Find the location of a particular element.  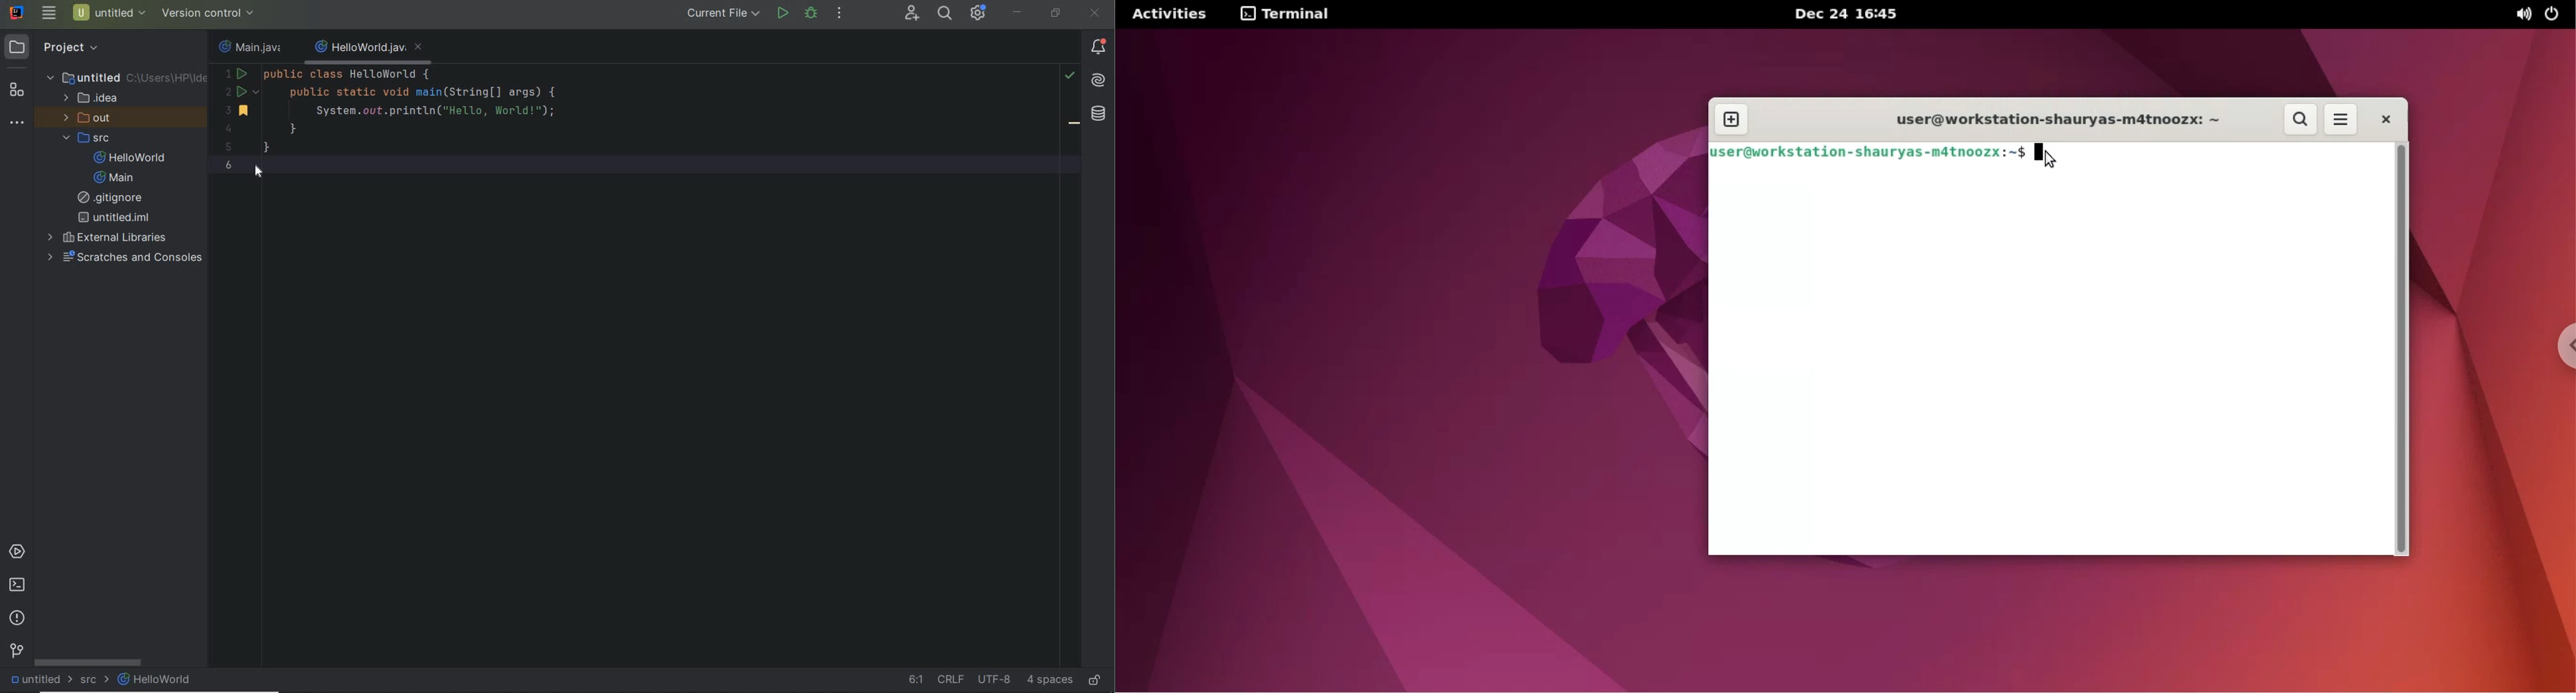

gitignore is located at coordinates (115, 198).